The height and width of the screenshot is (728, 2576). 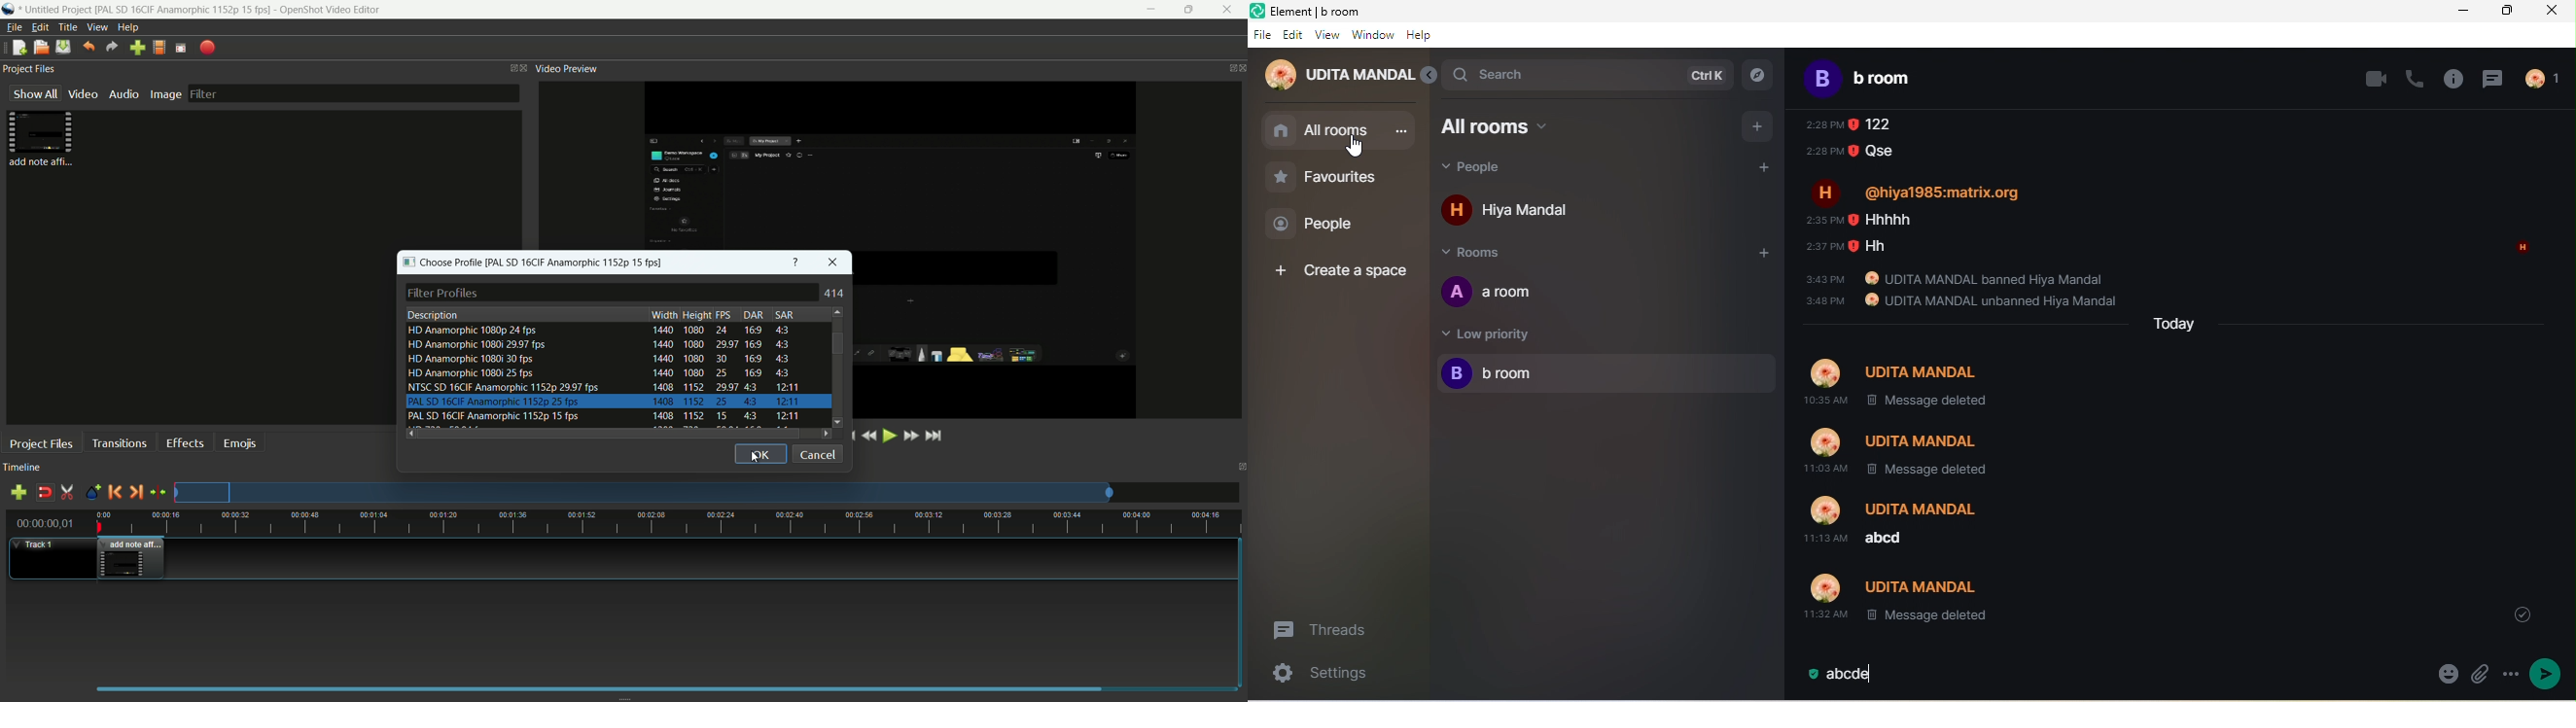 What do you see at coordinates (1294, 35) in the screenshot?
I see `edit` at bounding box center [1294, 35].